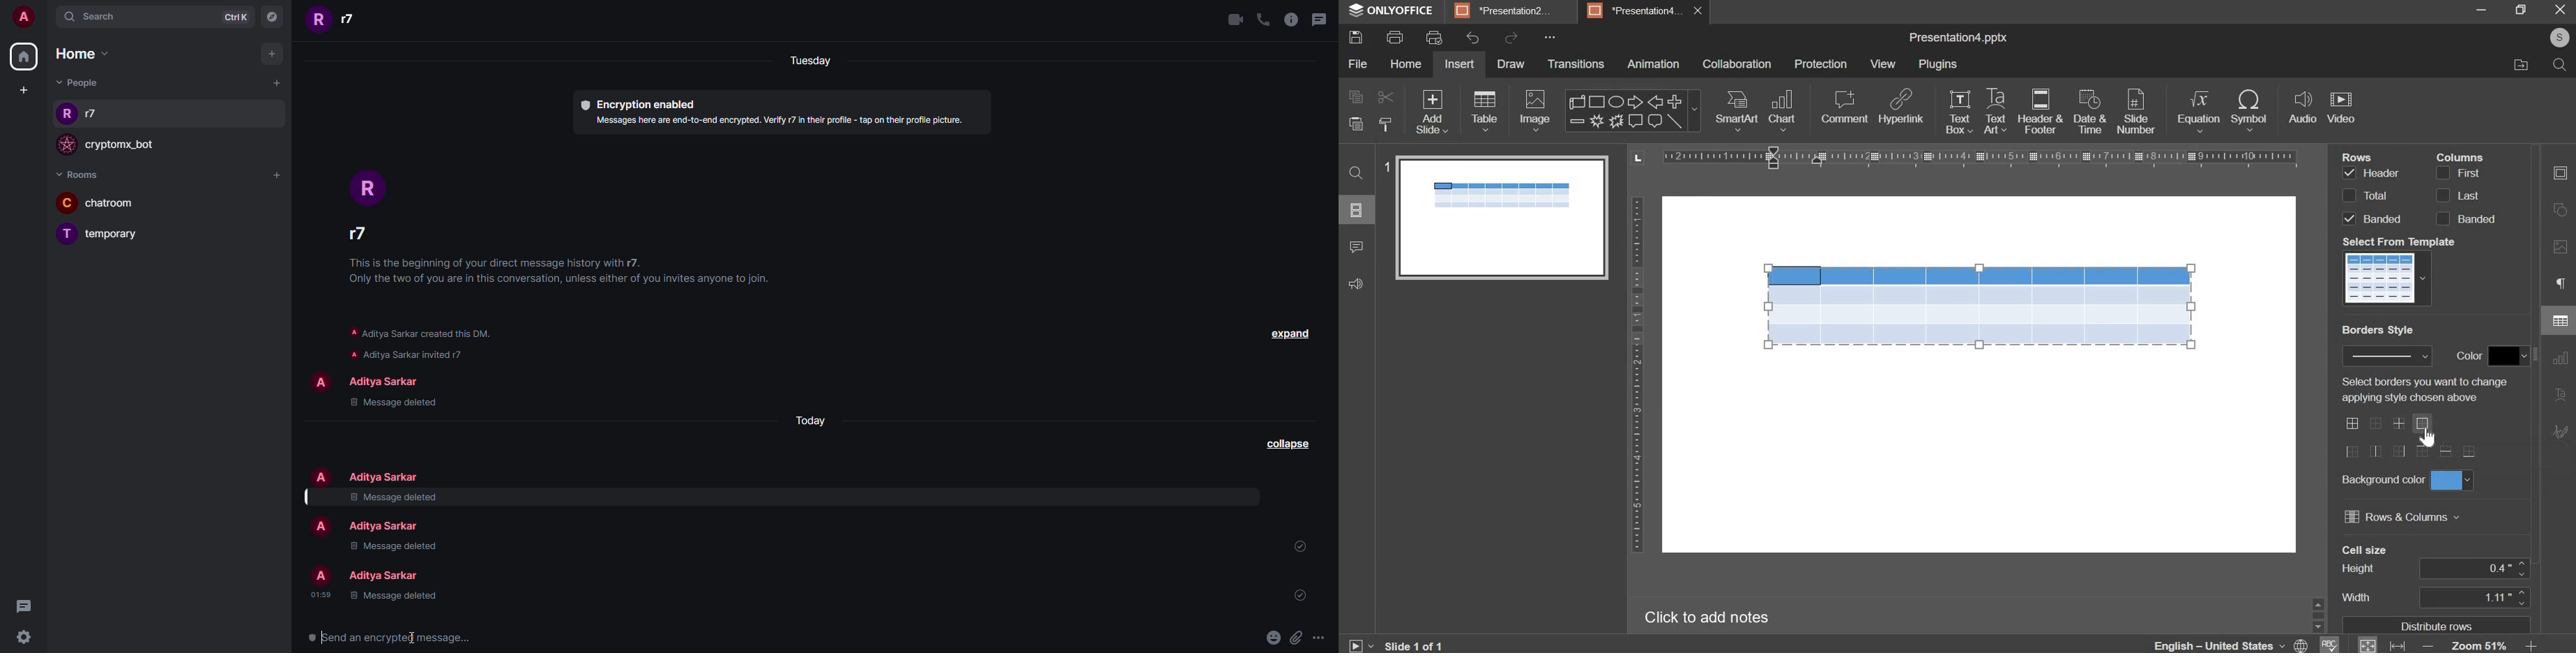 The image size is (2576, 672). Describe the element at coordinates (68, 234) in the screenshot. I see `profile` at that location.